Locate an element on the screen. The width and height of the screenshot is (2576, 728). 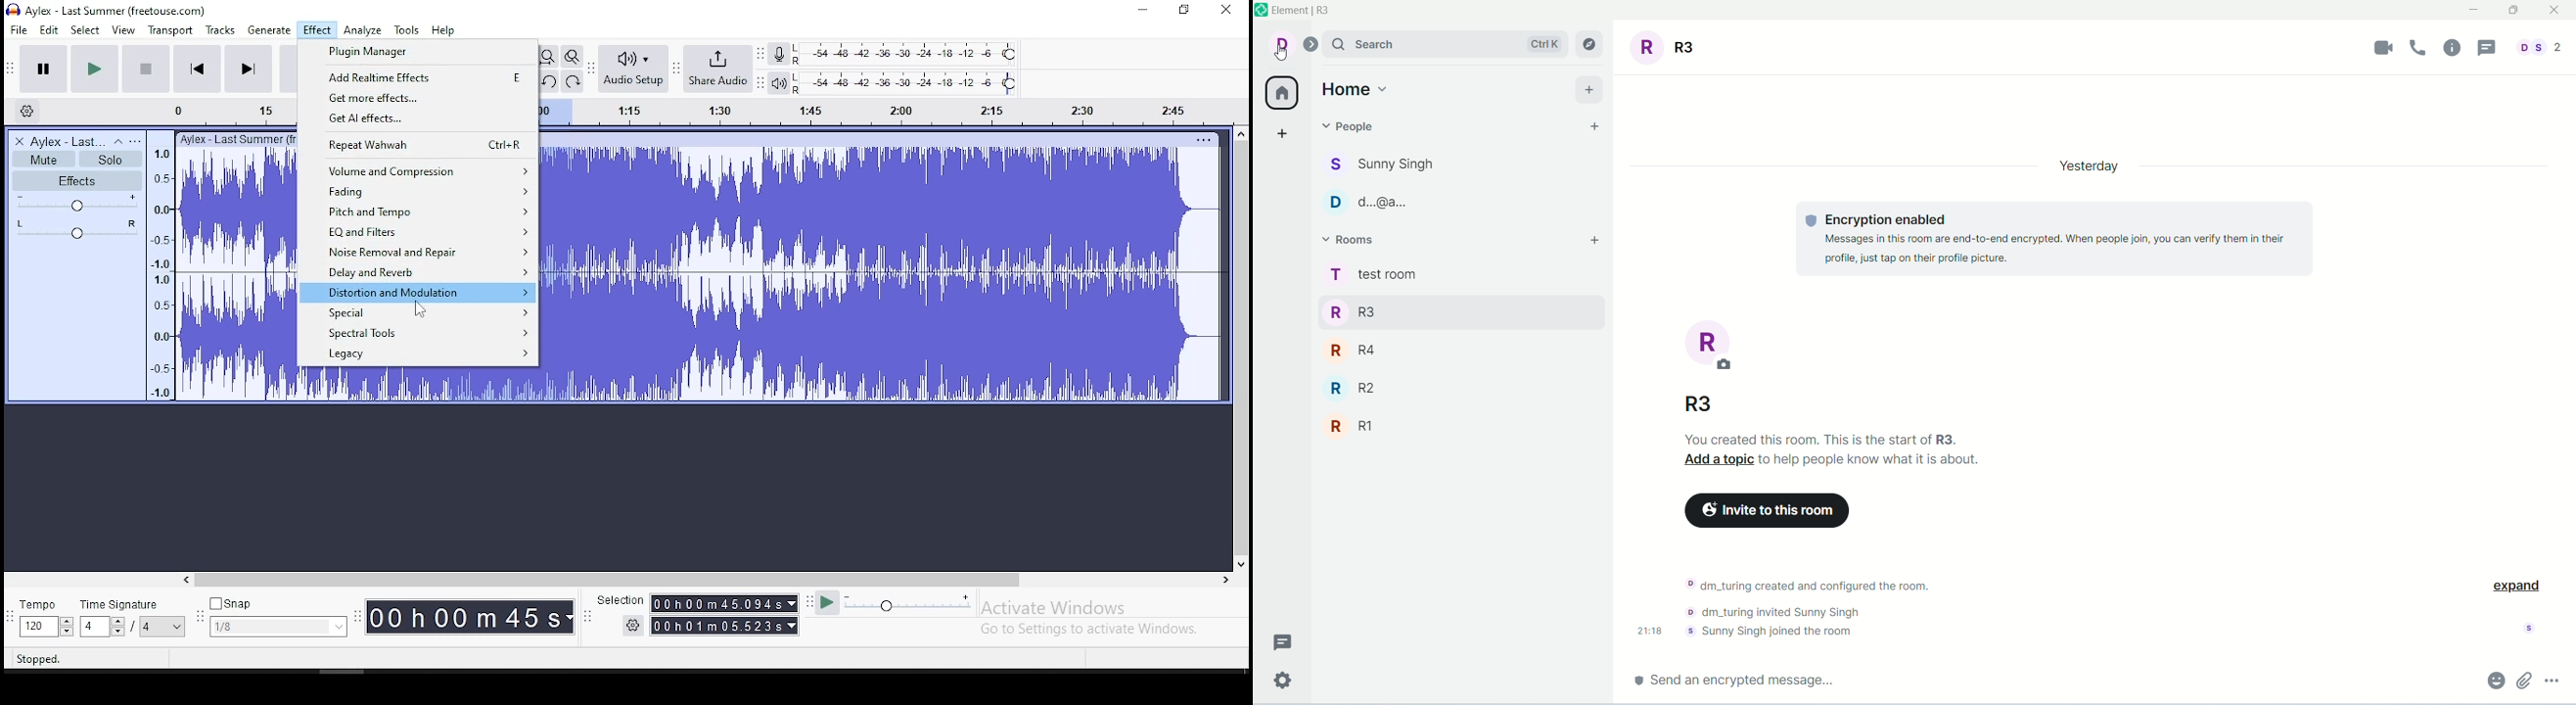
play is located at coordinates (95, 68).